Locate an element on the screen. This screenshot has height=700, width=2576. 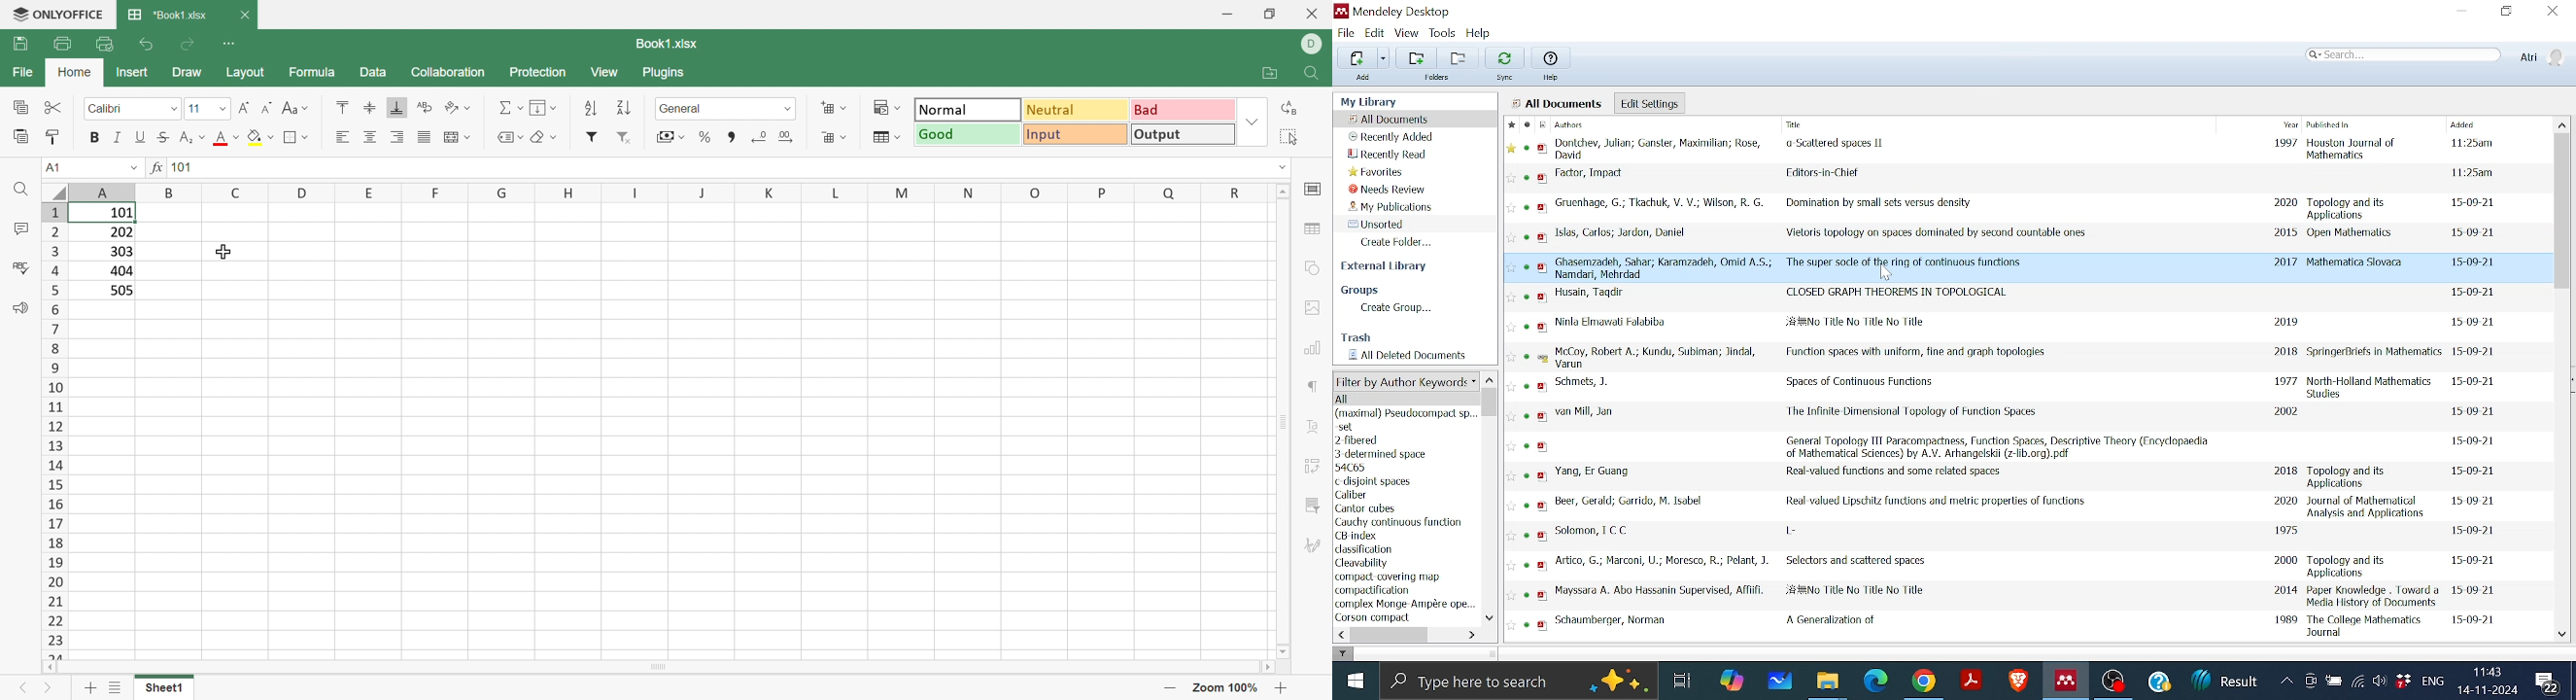
Paste is located at coordinates (19, 137).